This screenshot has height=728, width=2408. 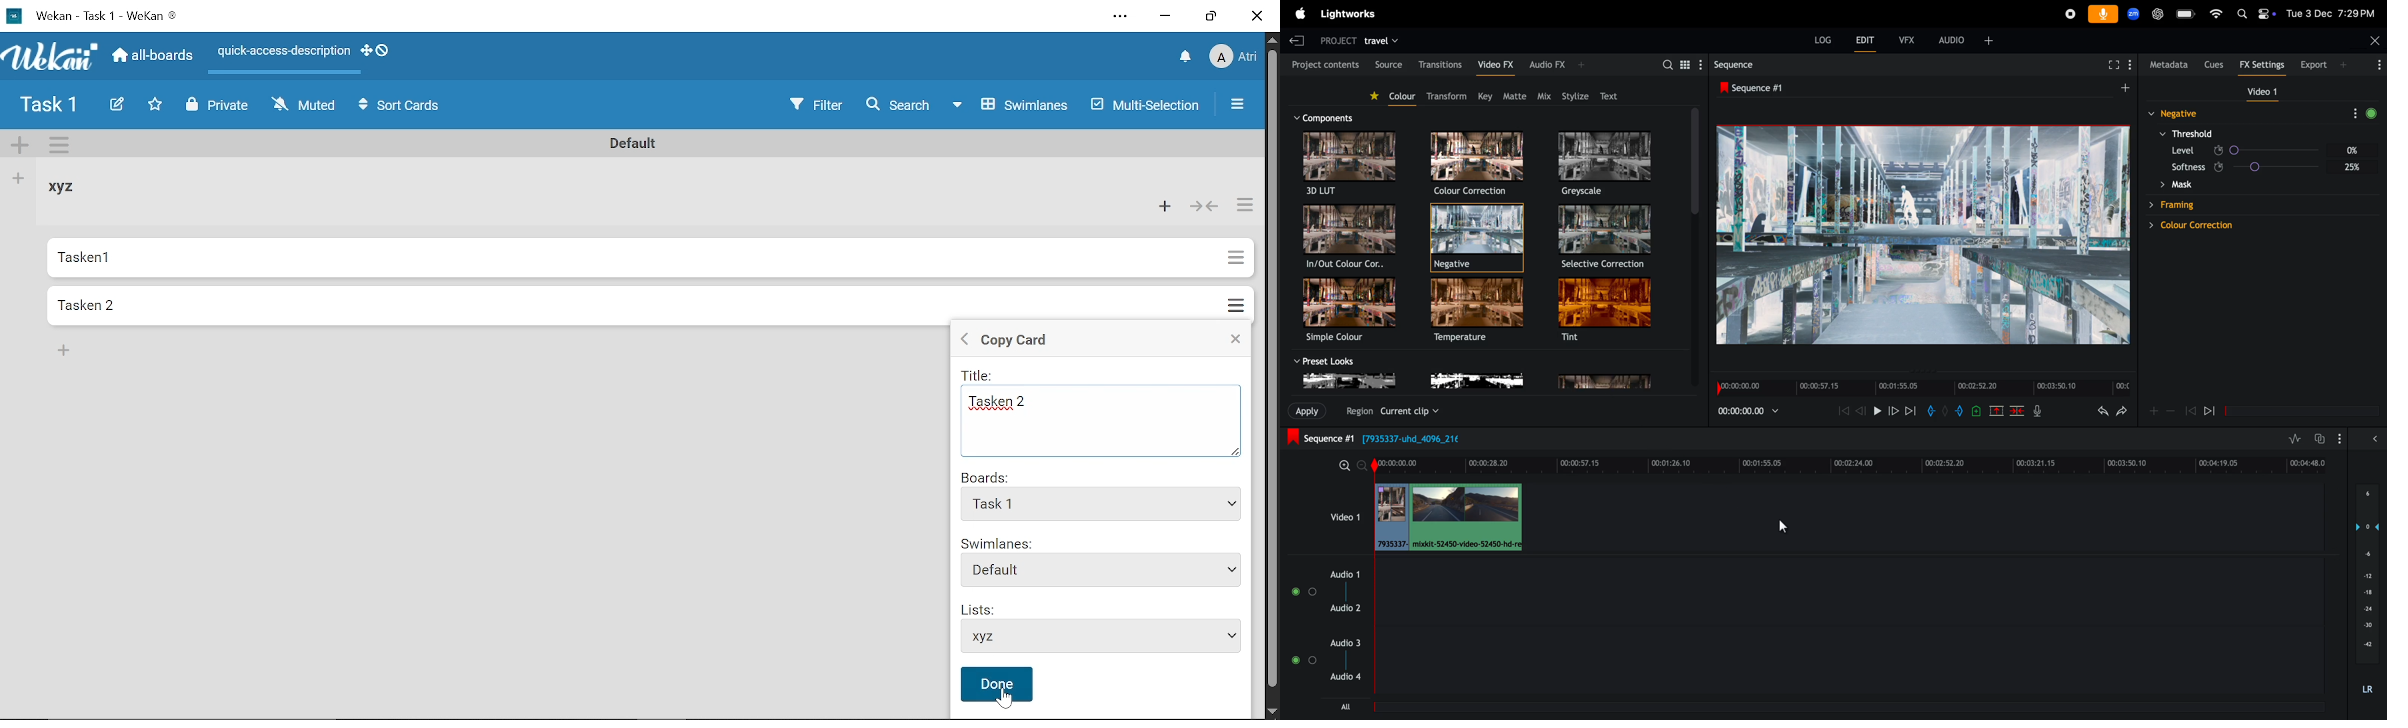 What do you see at coordinates (1241, 206) in the screenshot?
I see `List actions` at bounding box center [1241, 206].